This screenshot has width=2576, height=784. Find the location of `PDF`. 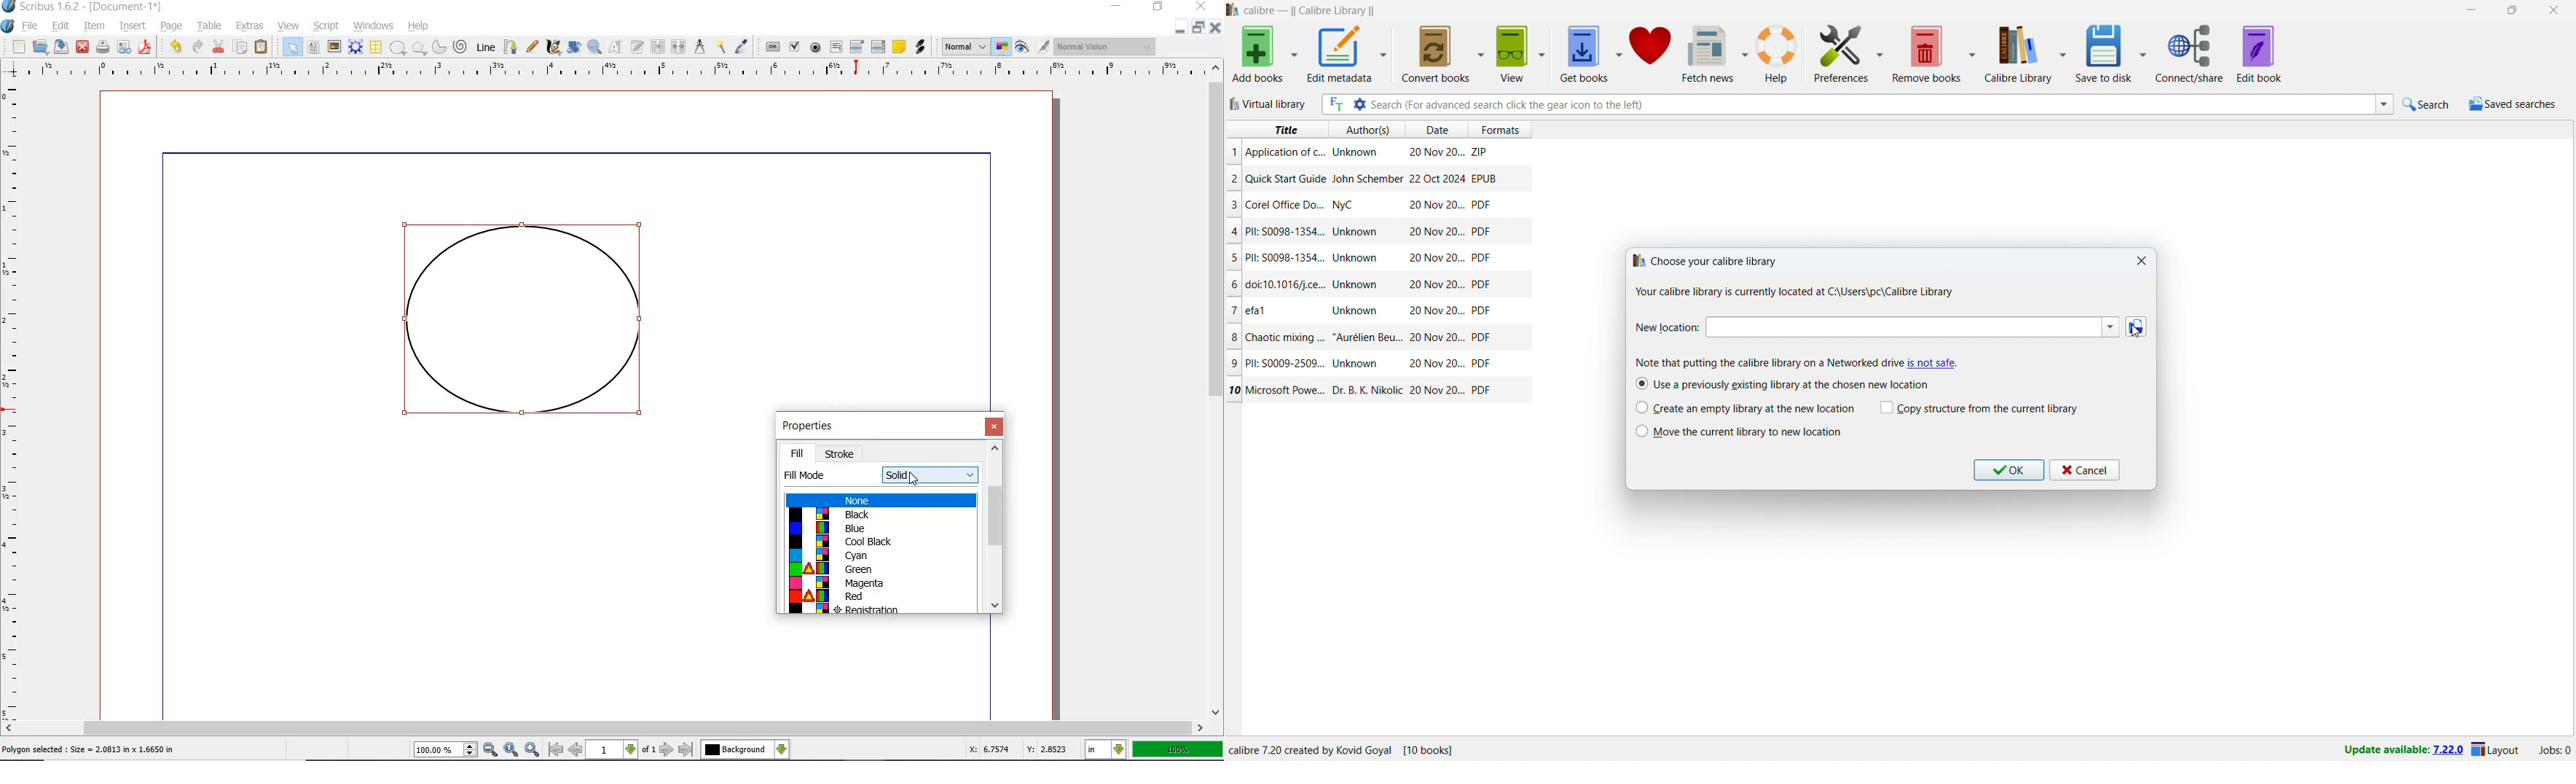

PDF is located at coordinates (1481, 204).